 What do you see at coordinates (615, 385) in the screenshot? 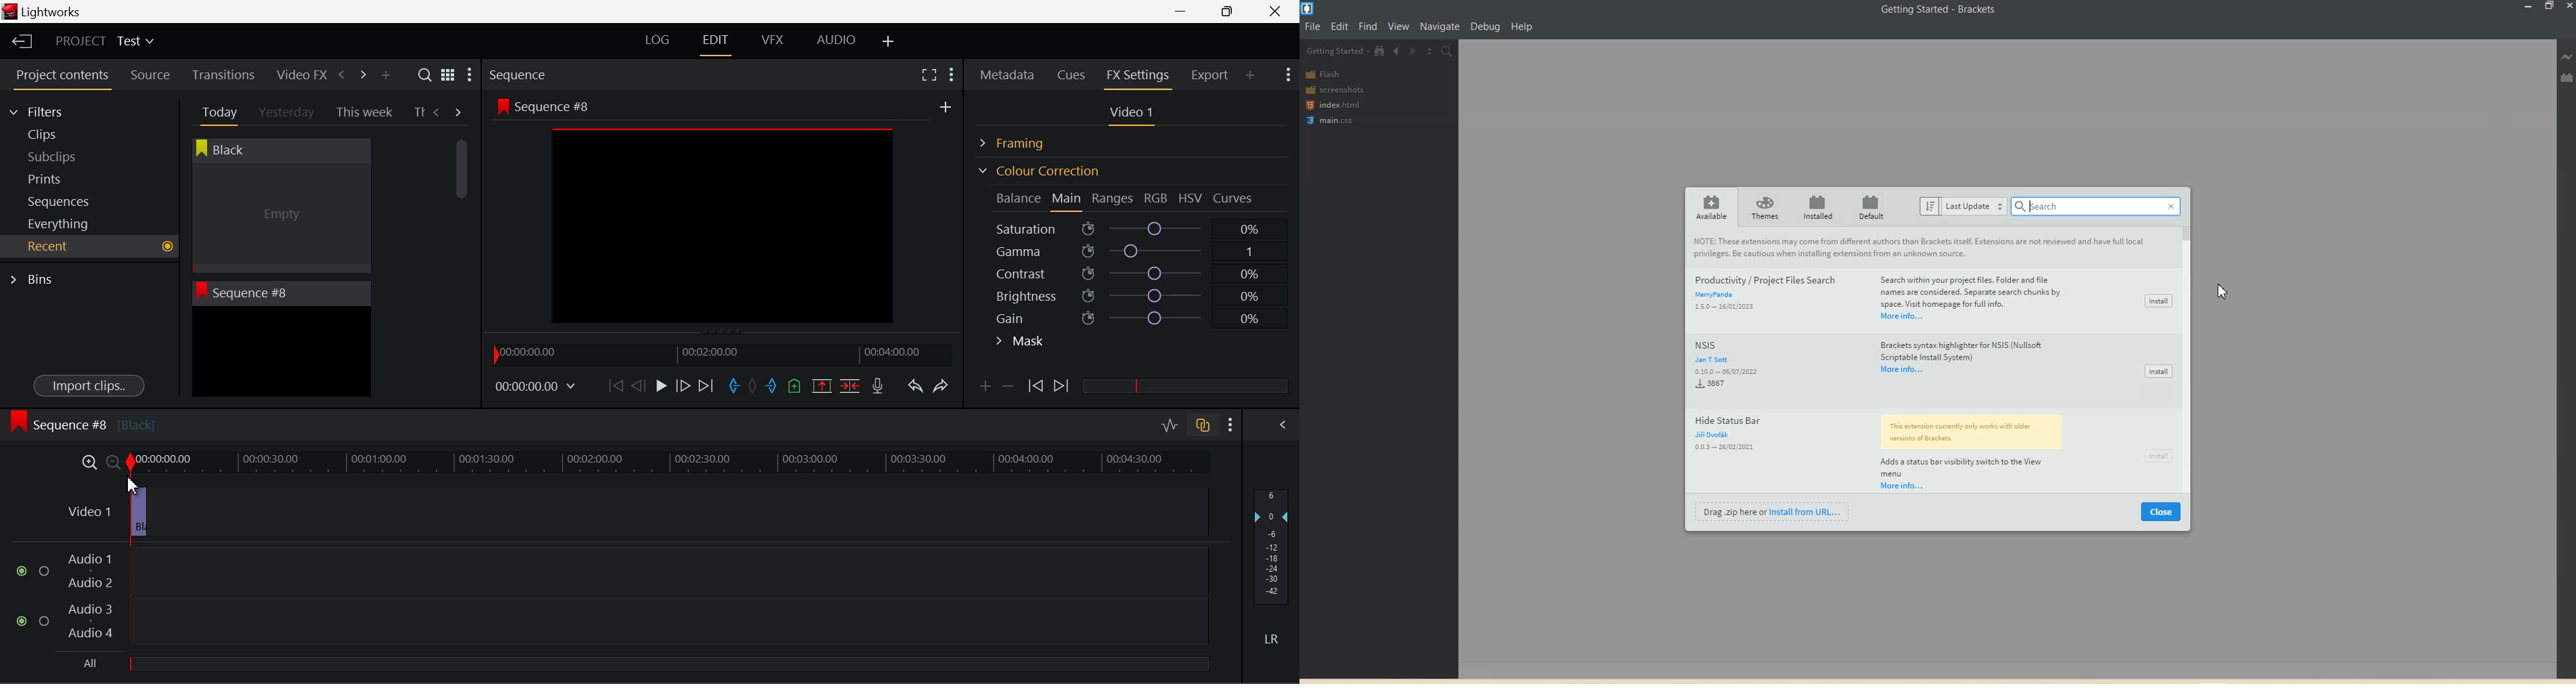
I see `To Start` at bounding box center [615, 385].